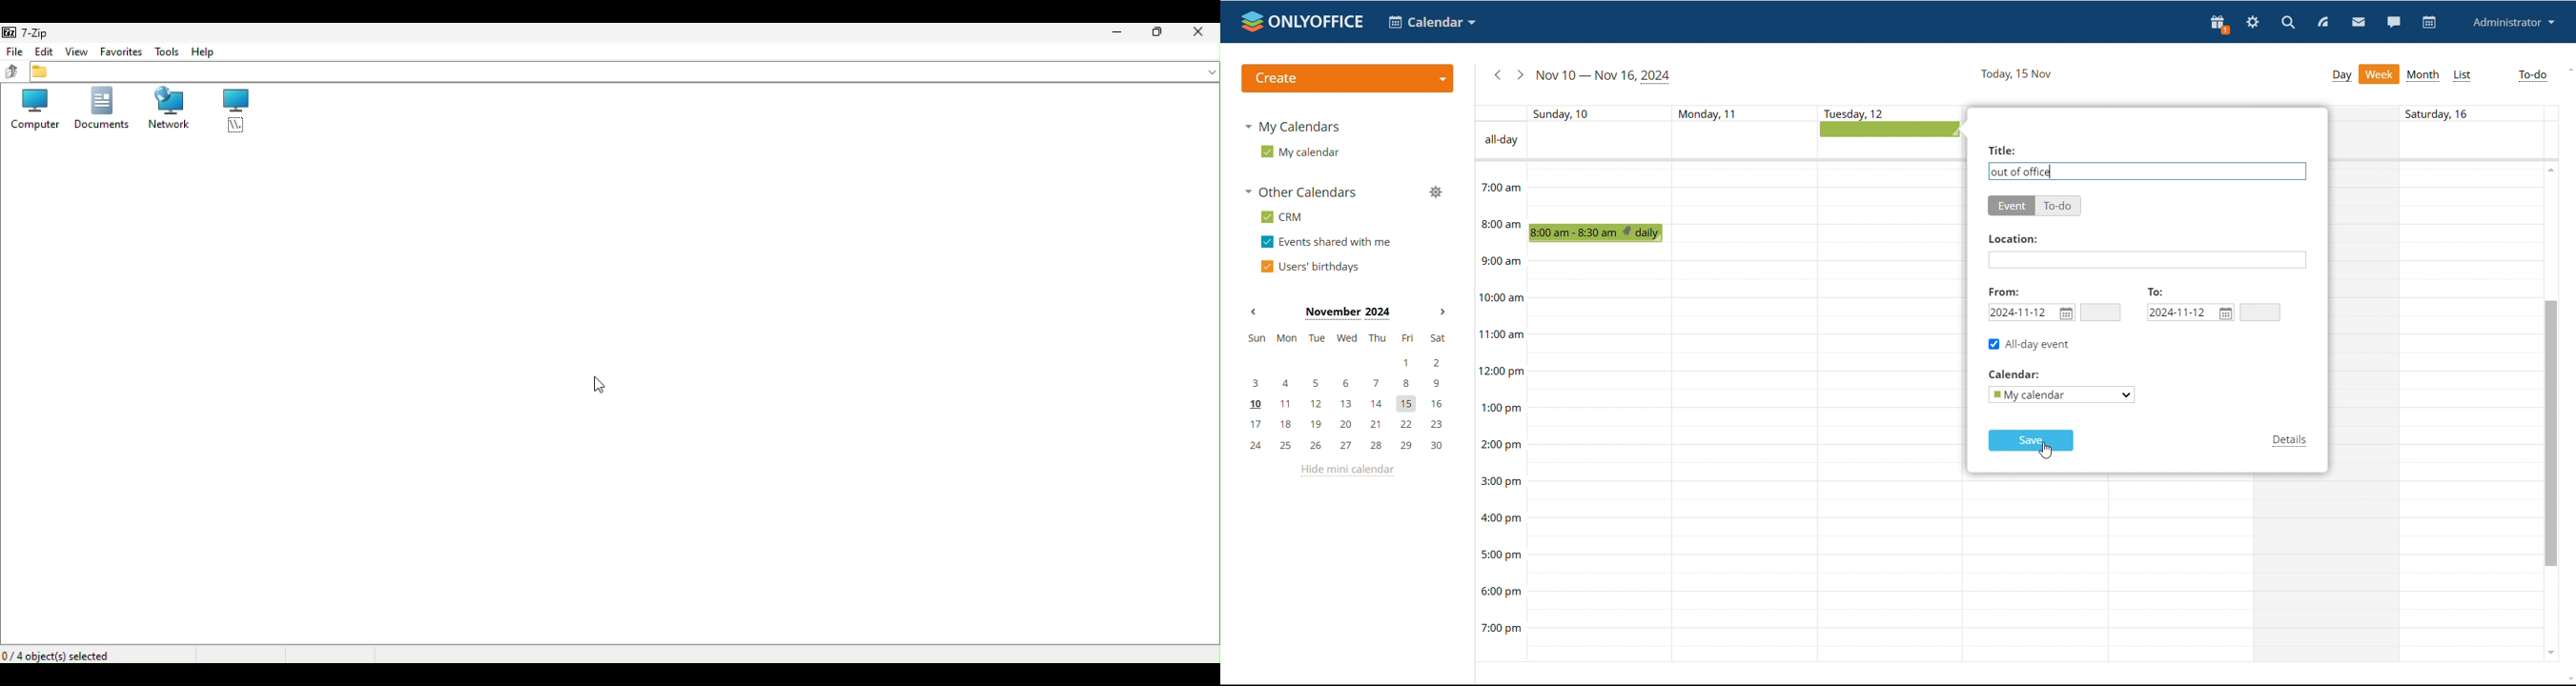 The image size is (2576, 700). Describe the element at coordinates (2324, 23) in the screenshot. I see `feed` at that location.